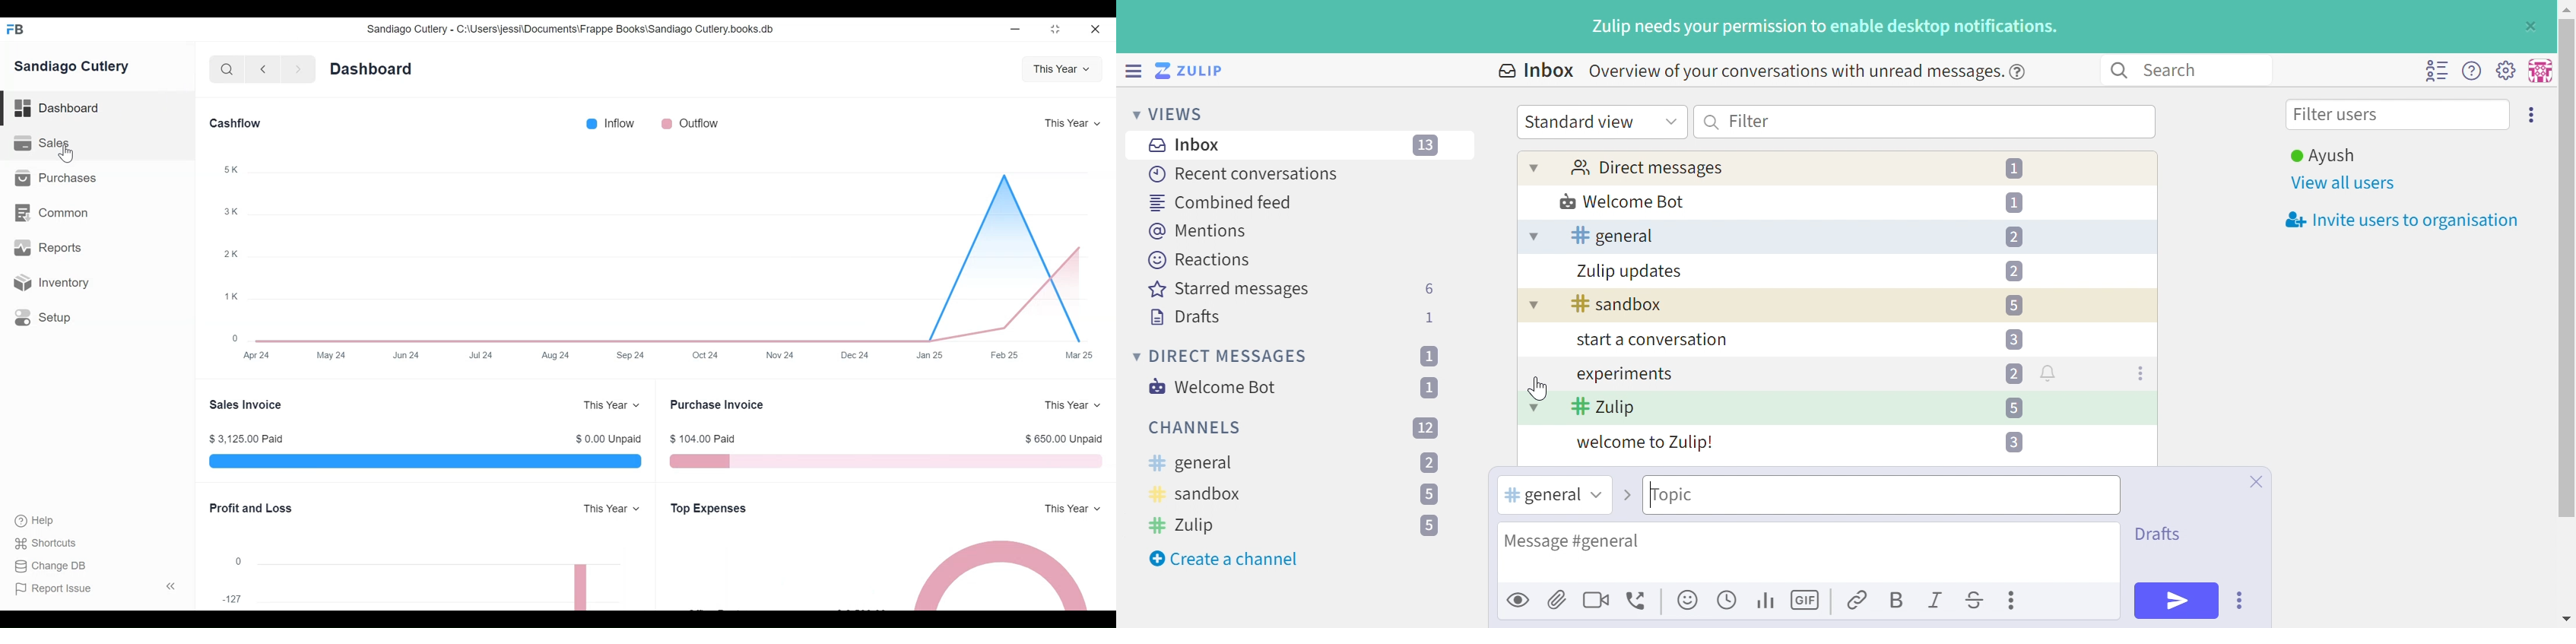  I want to click on More, so click(2014, 600).